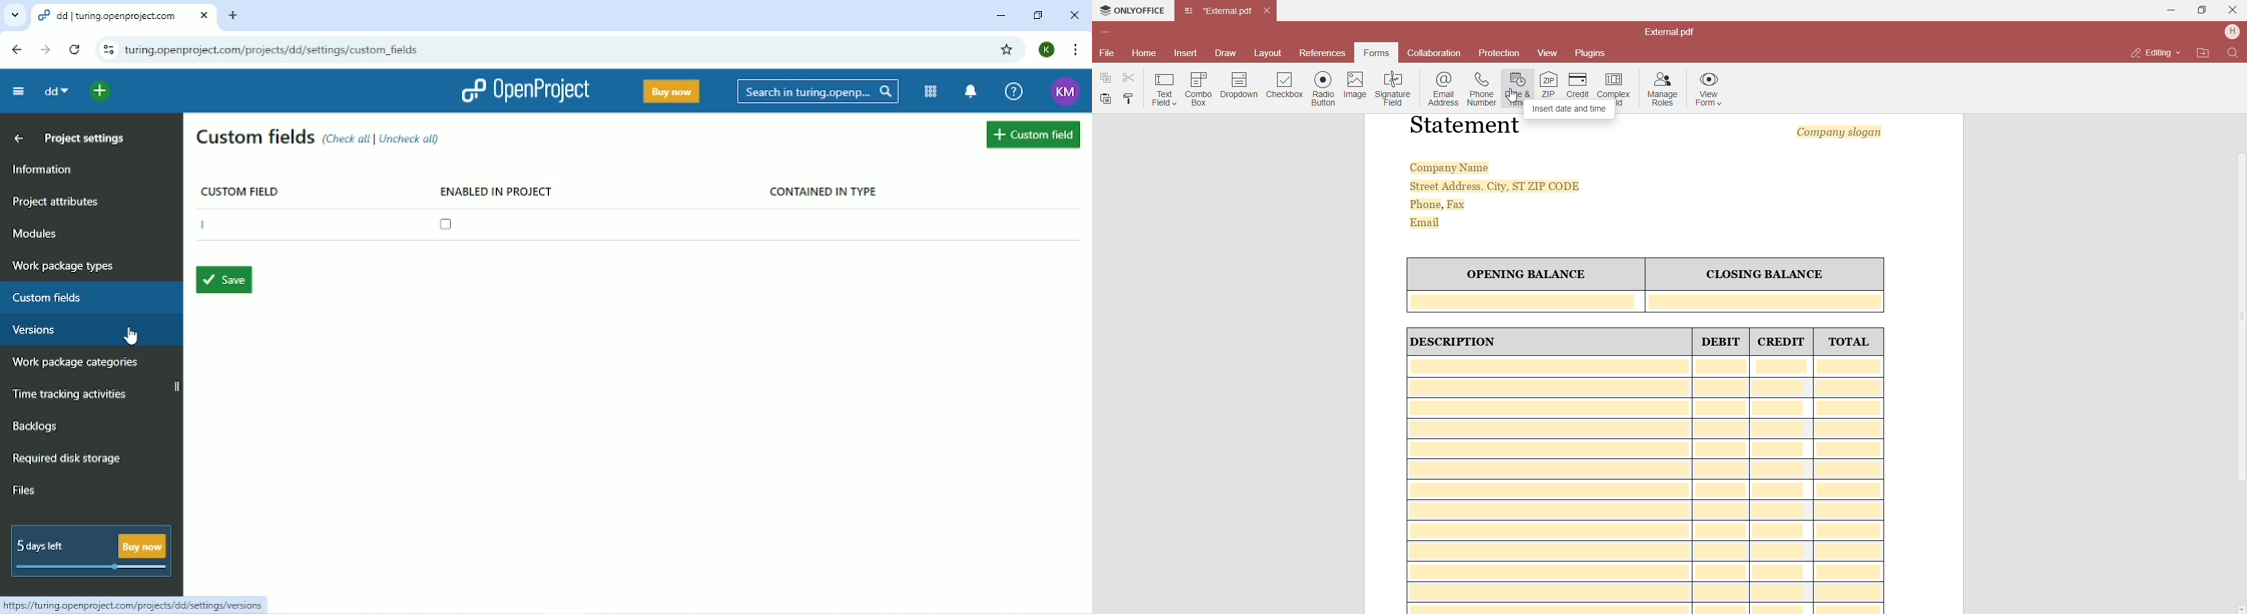  Describe the element at coordinates (1066, 92) in the screenshot. I see `Account` at that location.